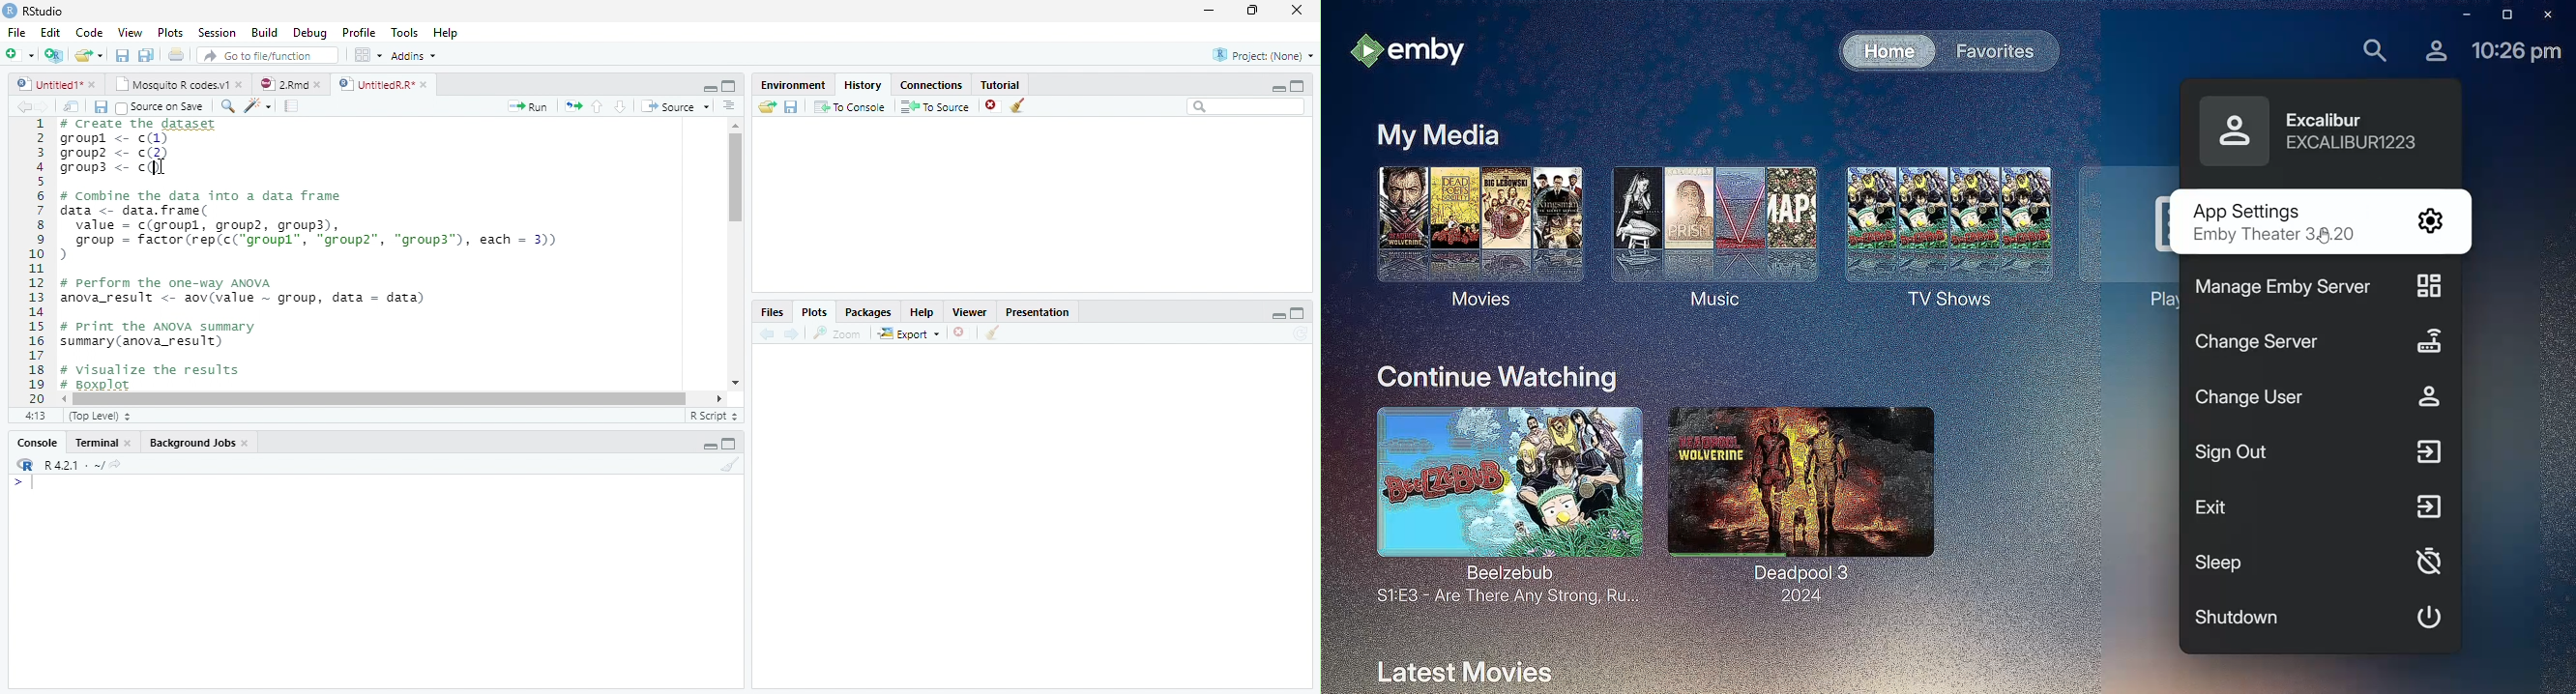 The height and width of the screenshot is (700, 2576). Describe the element at coordinates (268, 33) in the screenshot. I see `Build` at that location.